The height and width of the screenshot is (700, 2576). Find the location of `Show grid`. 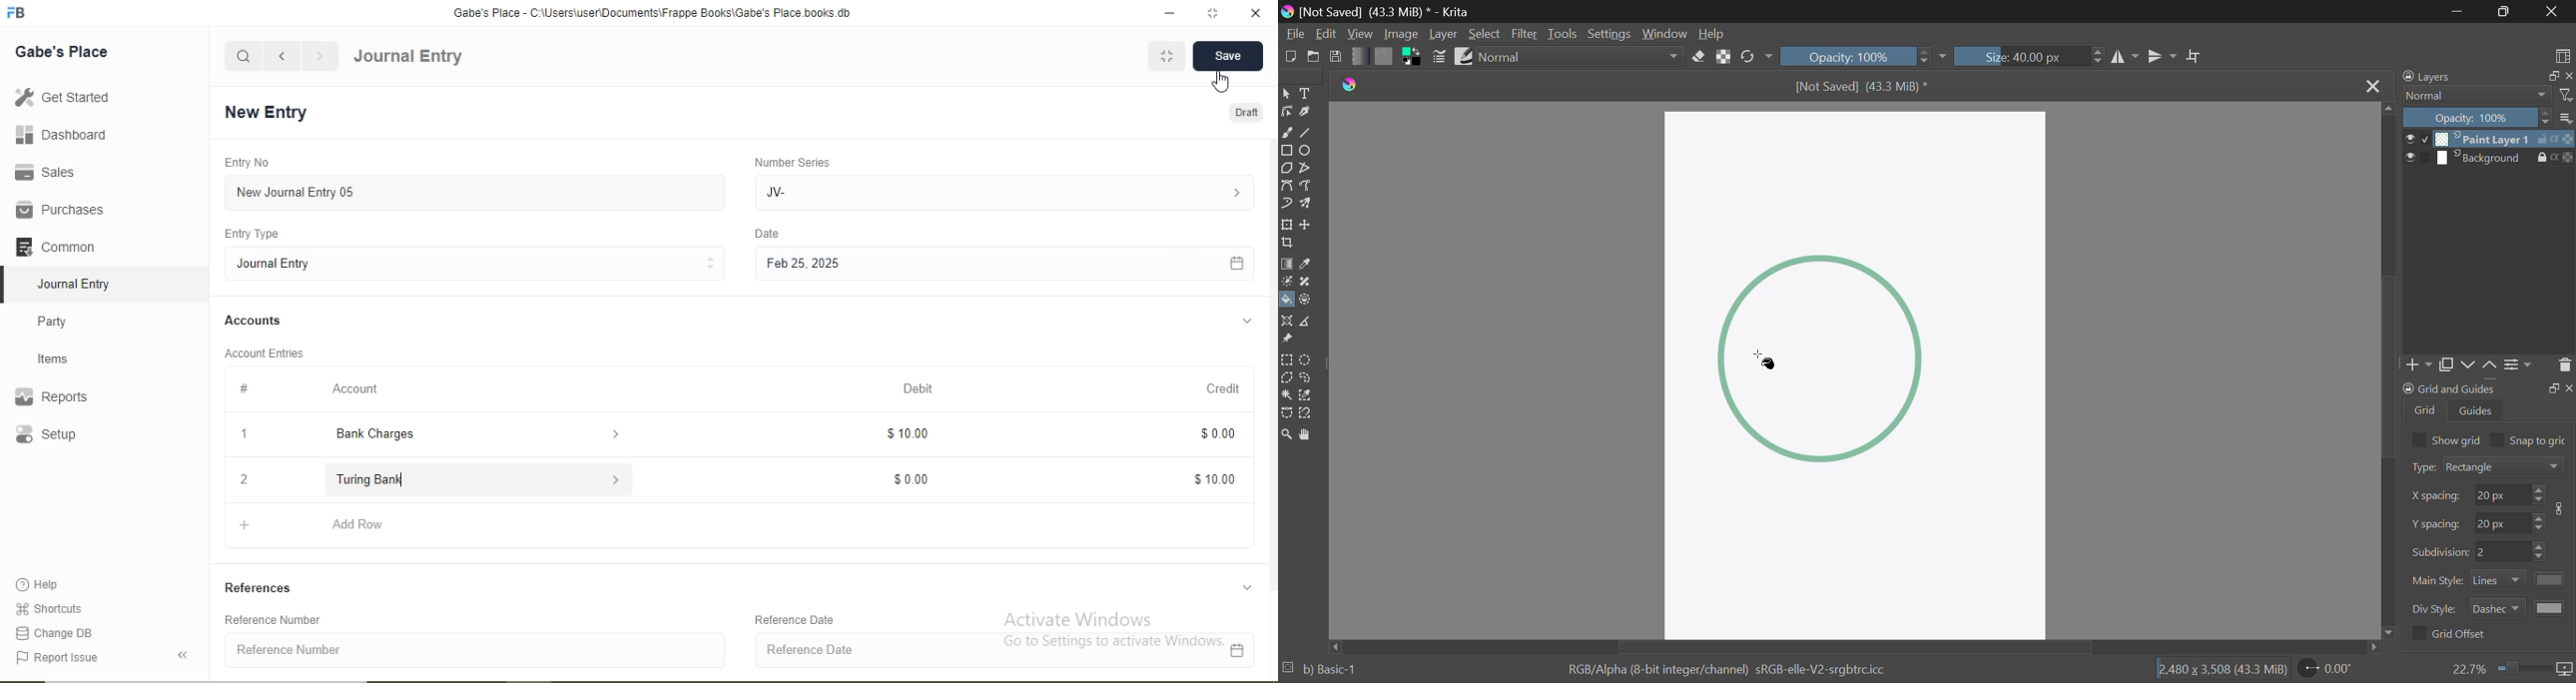

Show grid is located at coordinates (2446, 439).